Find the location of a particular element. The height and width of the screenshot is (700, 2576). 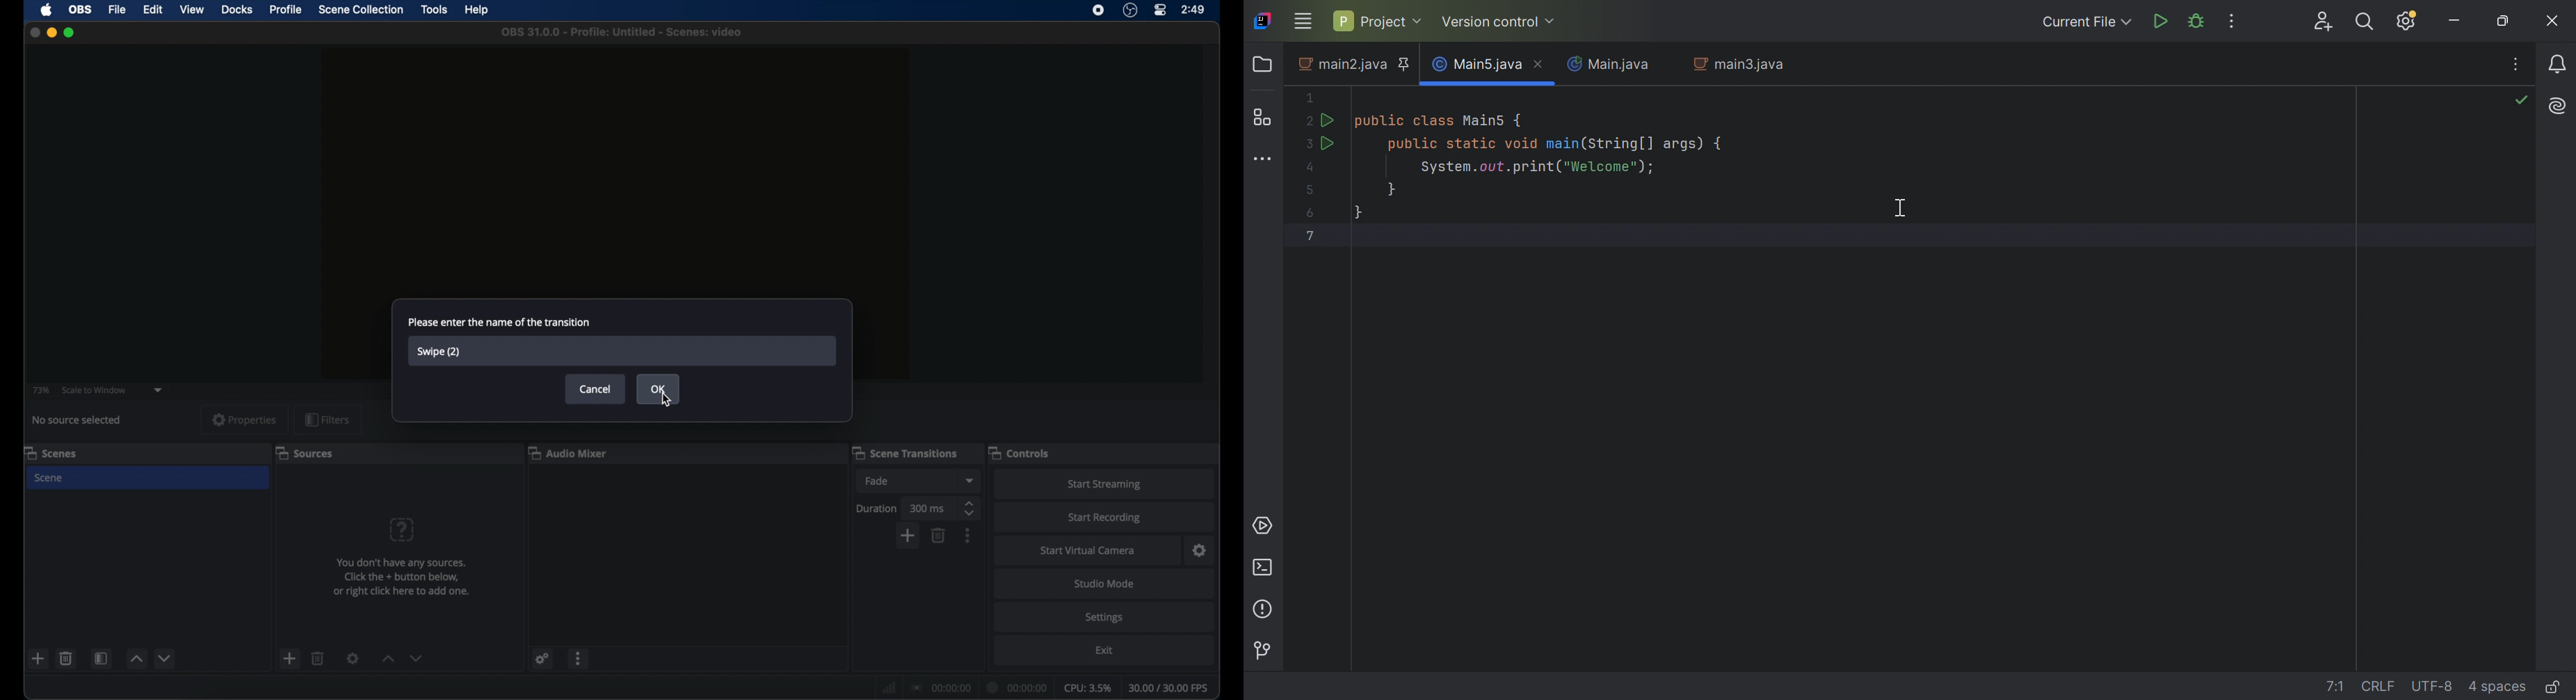

Terminal is located at coordinates (1264, 567).